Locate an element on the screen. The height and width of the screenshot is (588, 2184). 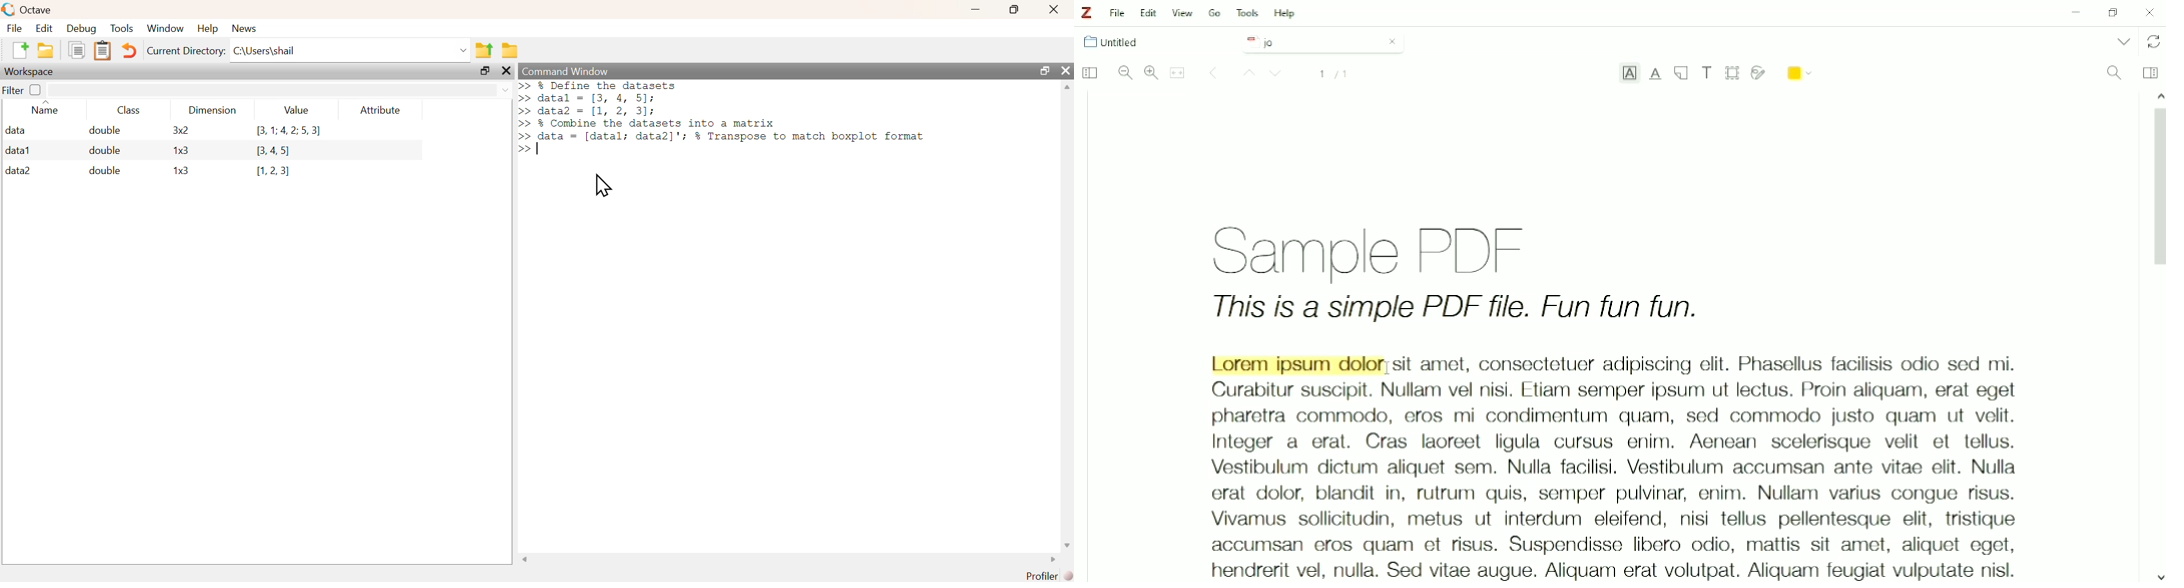
Duplicate is located at coordinates (76, 50).